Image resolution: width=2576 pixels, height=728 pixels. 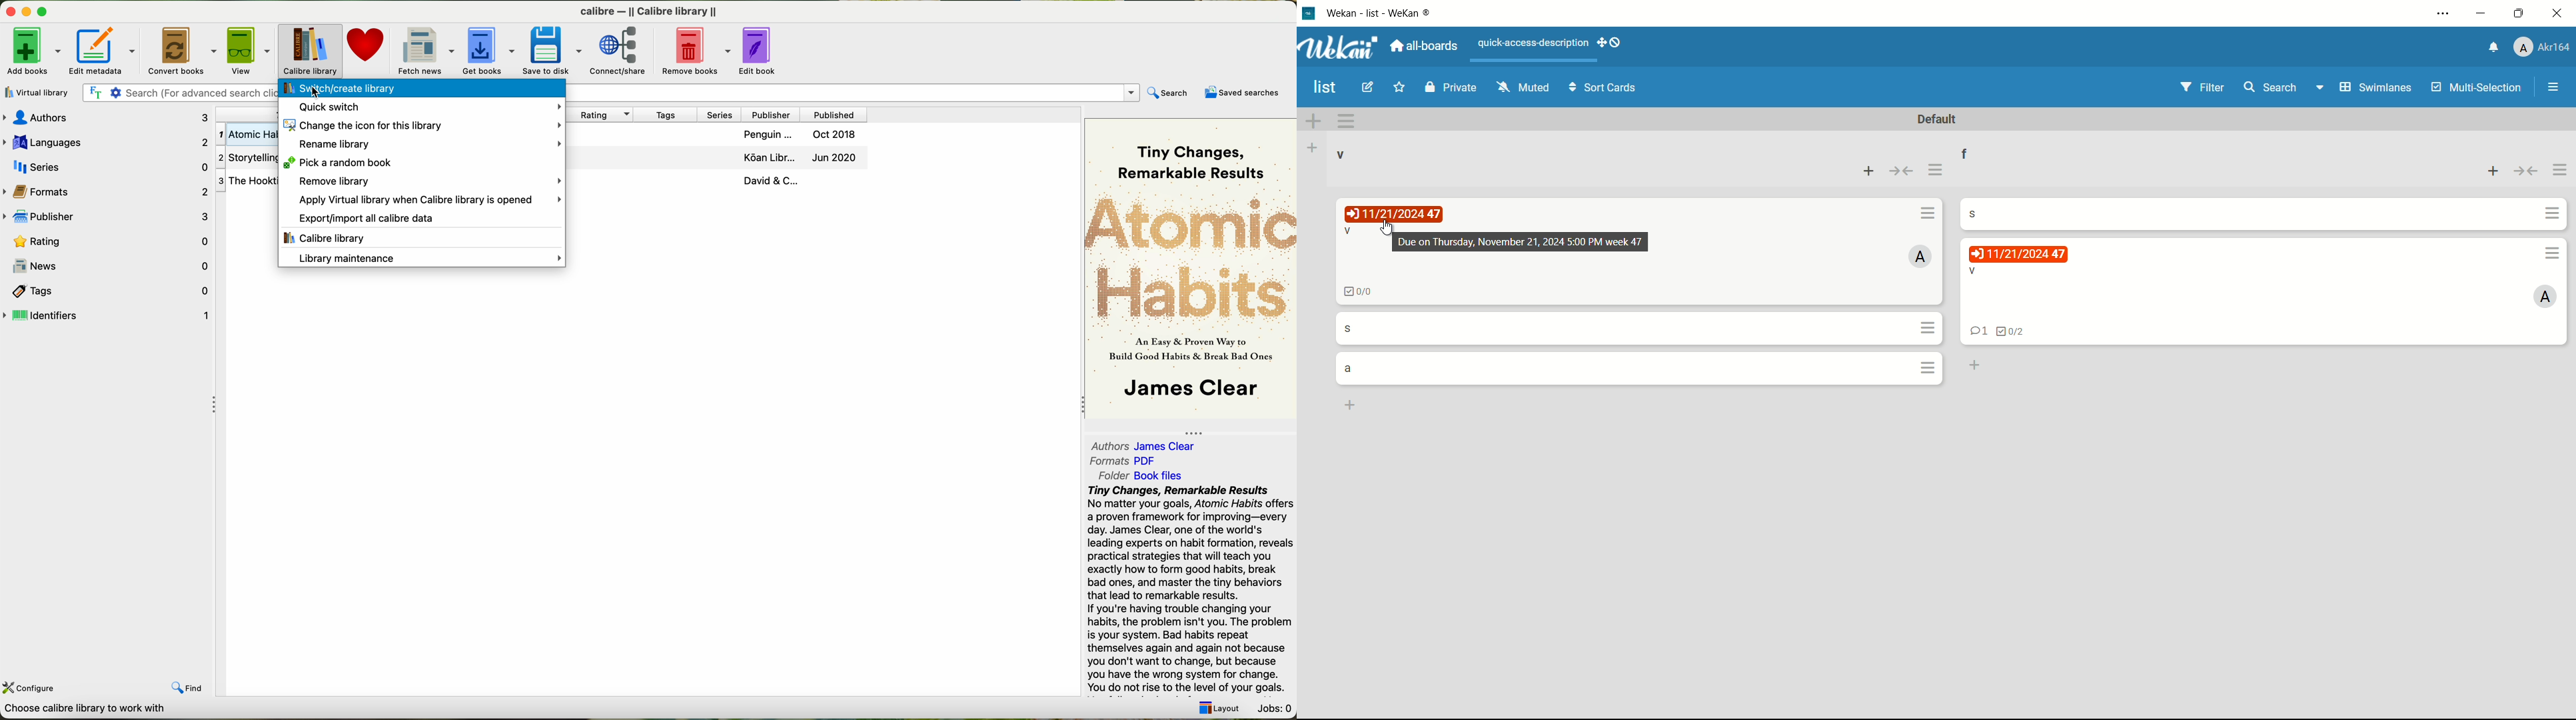 I want to click on muted, so click(x=1523, y=88).